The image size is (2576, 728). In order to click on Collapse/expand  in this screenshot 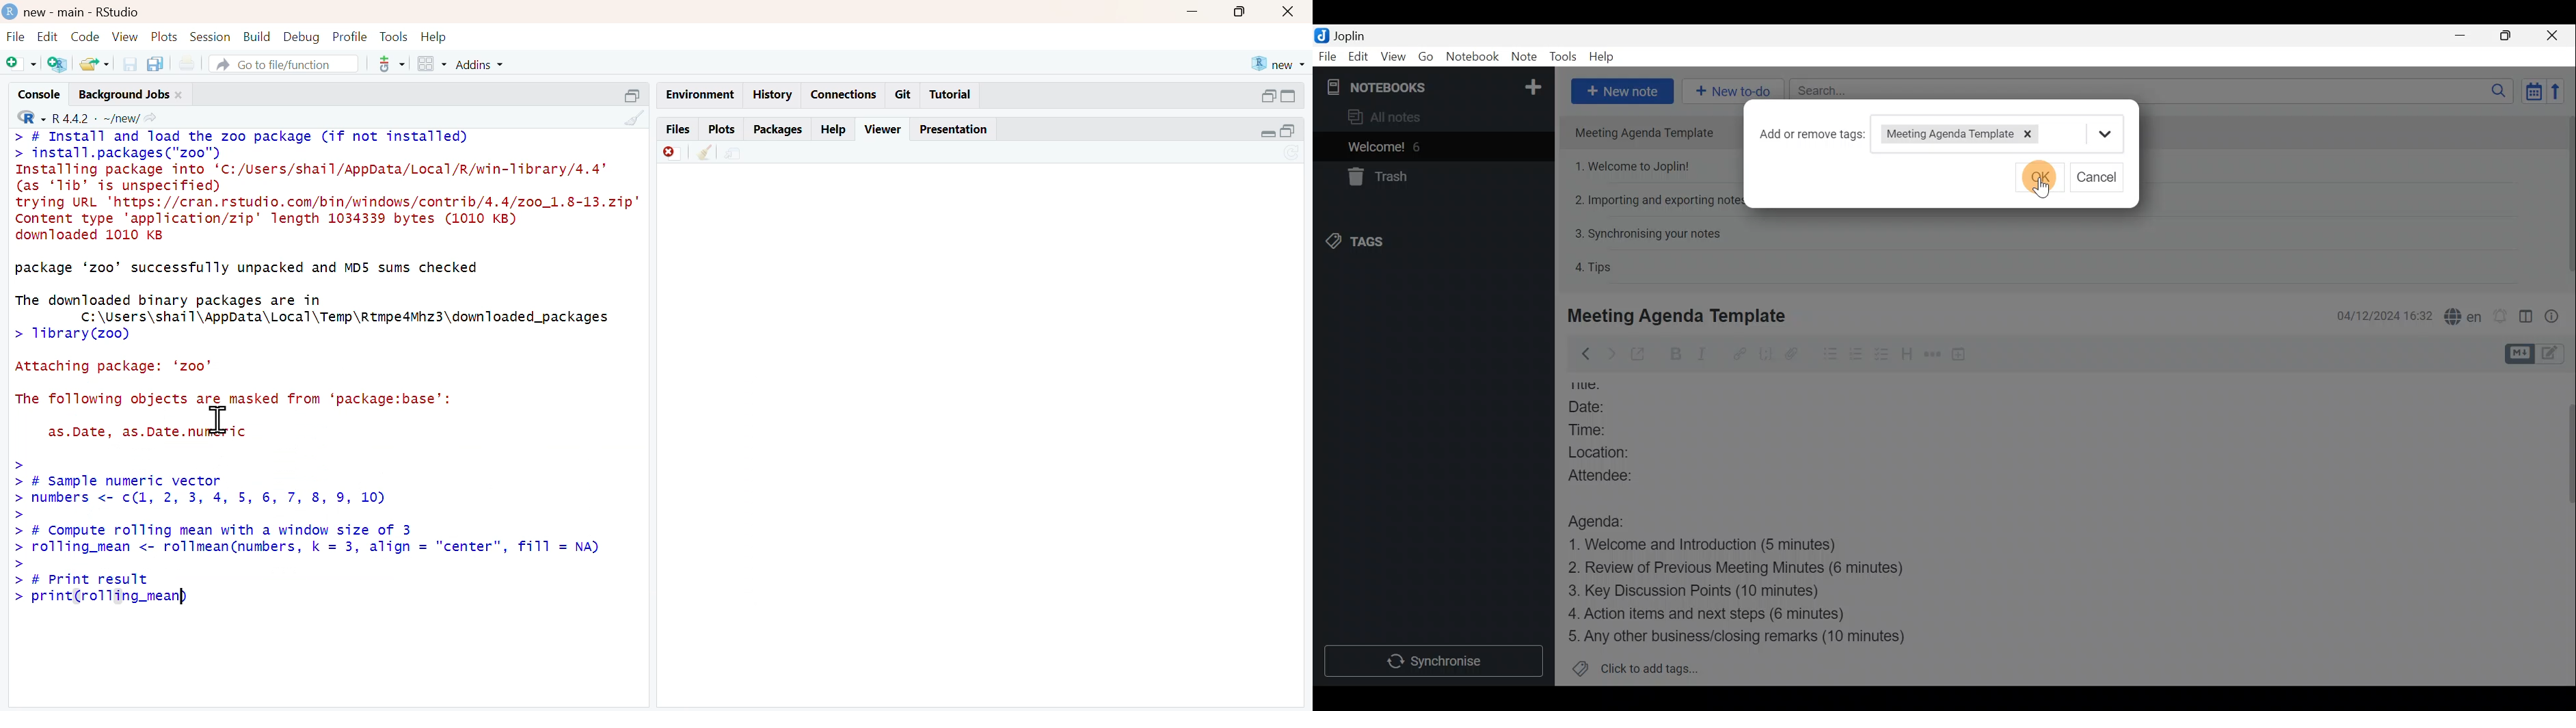, I will do `click(1267, 133)`.